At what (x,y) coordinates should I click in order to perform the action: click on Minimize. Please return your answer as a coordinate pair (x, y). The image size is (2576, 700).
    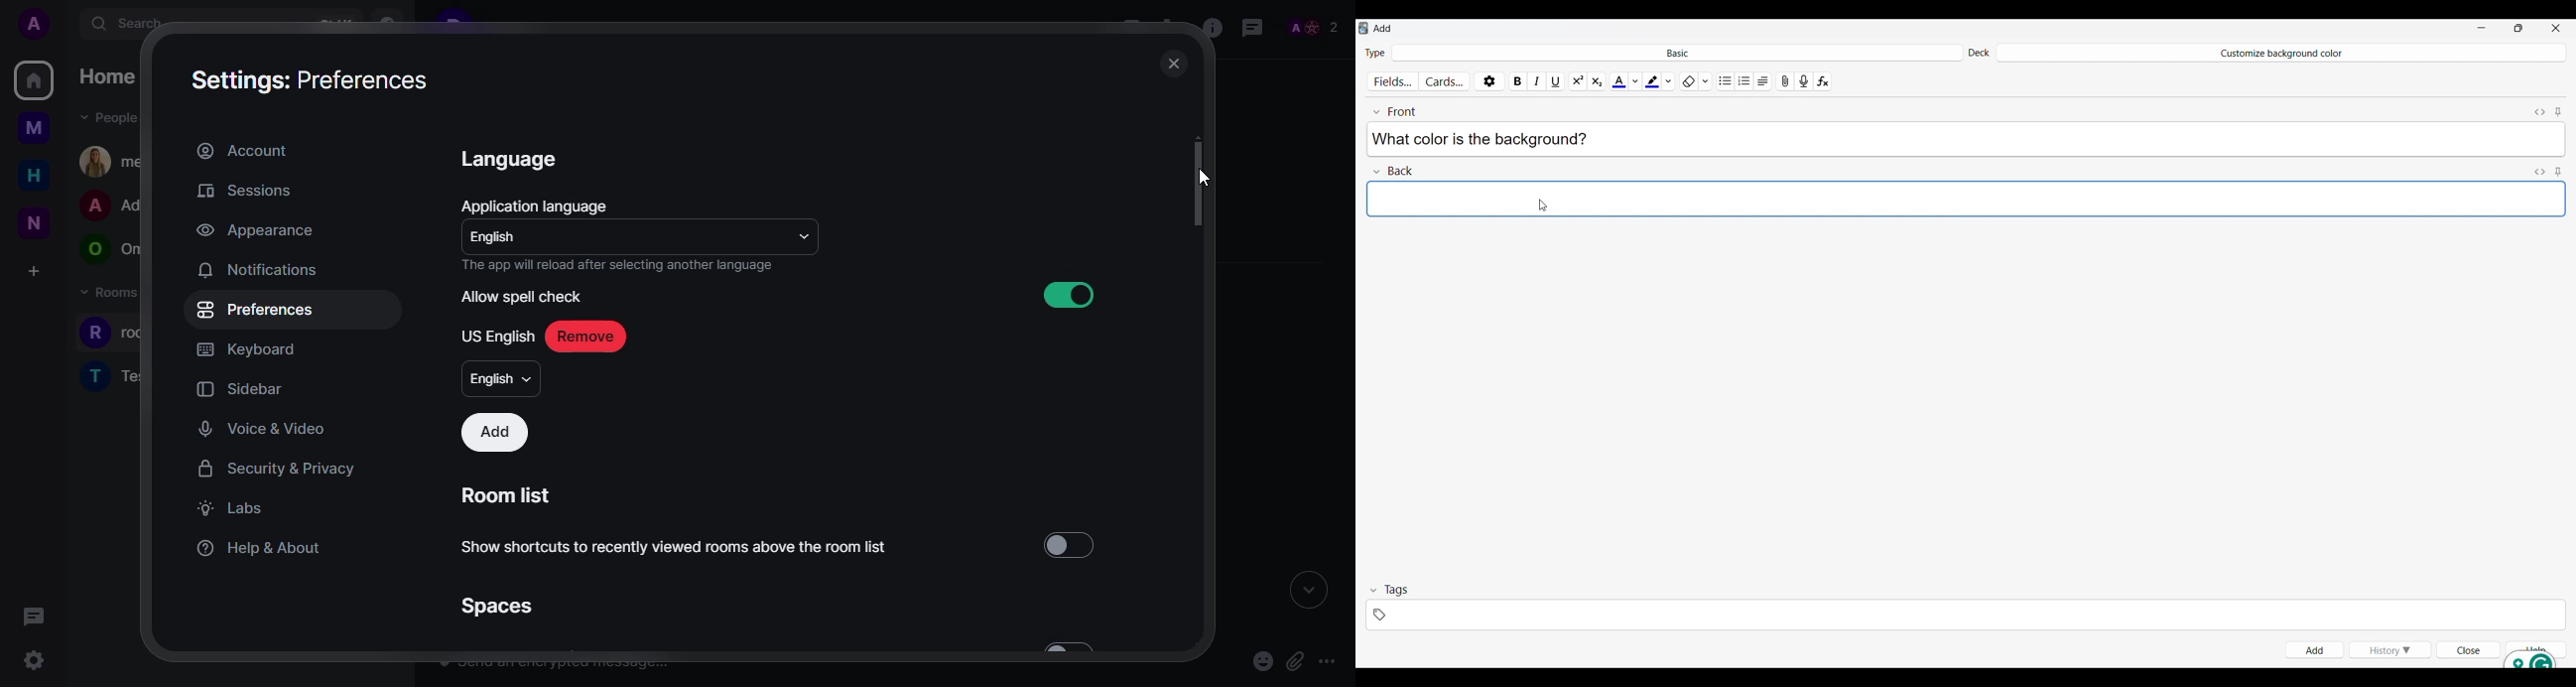
    Looking at the image, I should click on (2481, 28).